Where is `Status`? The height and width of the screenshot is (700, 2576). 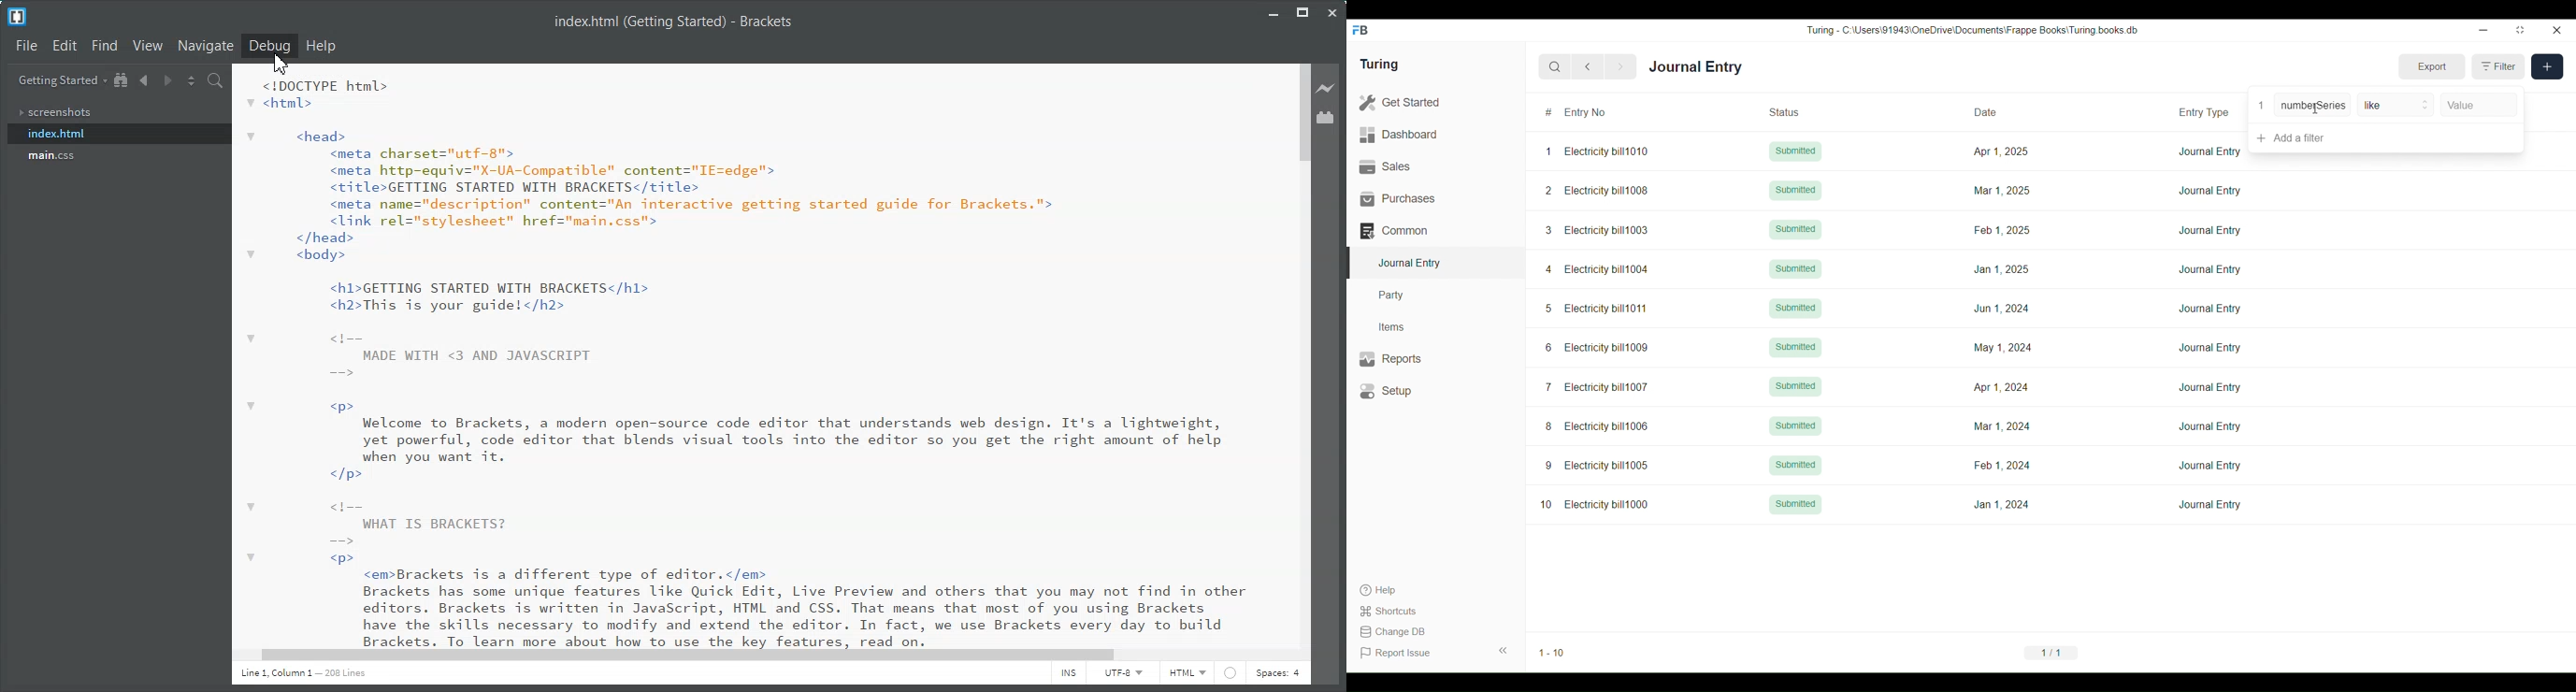 Status is located at coordinates (1799, 111).